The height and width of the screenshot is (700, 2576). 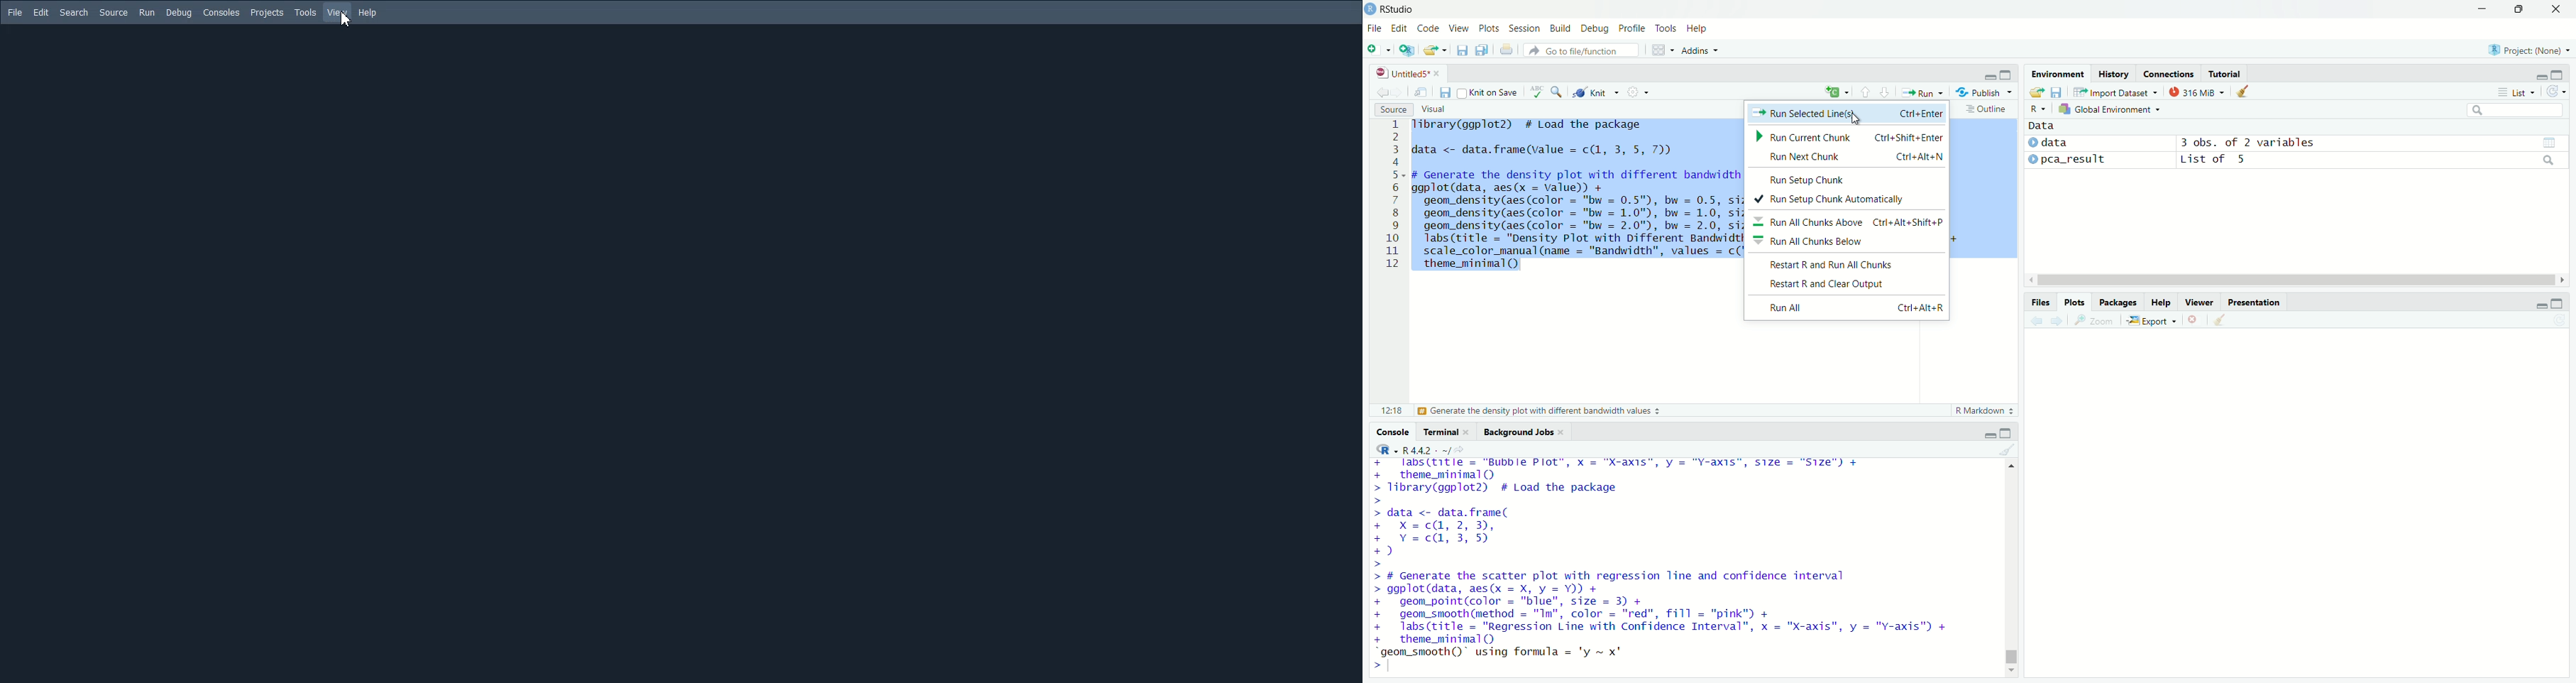 What do you see at coordinates (2220, 321) in the screenshot?
I see `Clear all plots` at bounding box center [2220, 321].